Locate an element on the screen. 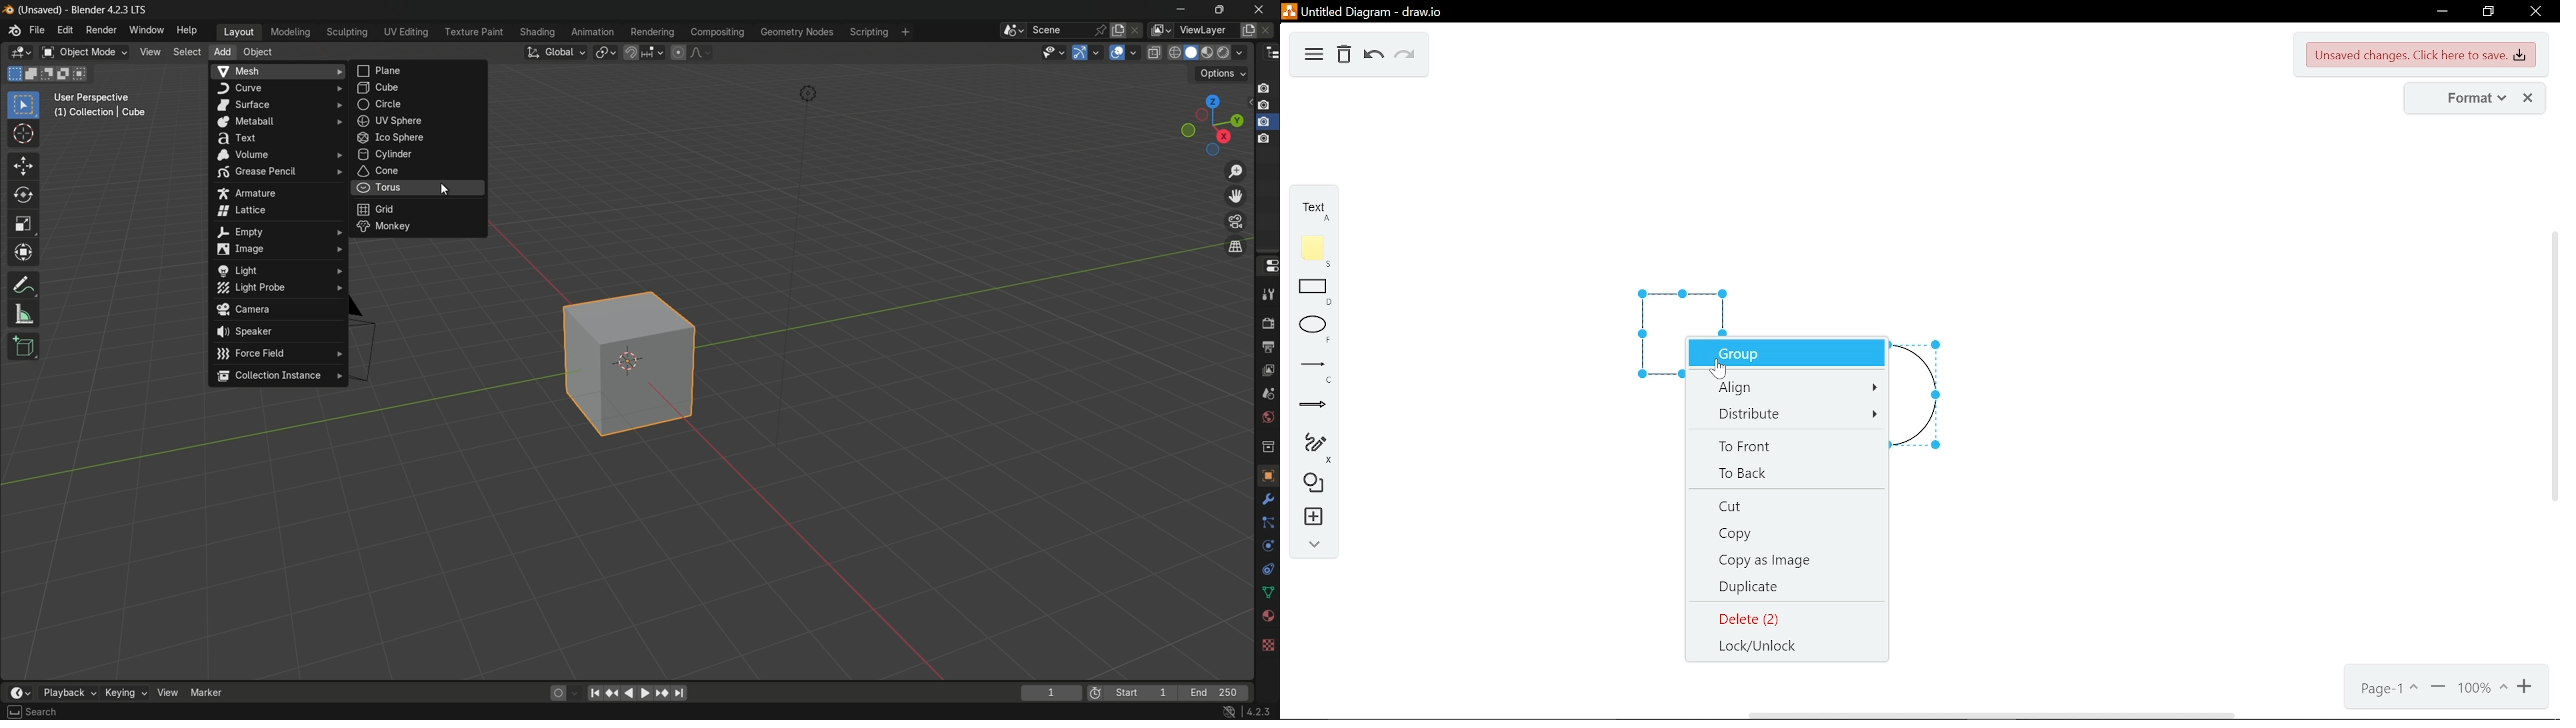  rectangle is located at coordinates (1313, 293).